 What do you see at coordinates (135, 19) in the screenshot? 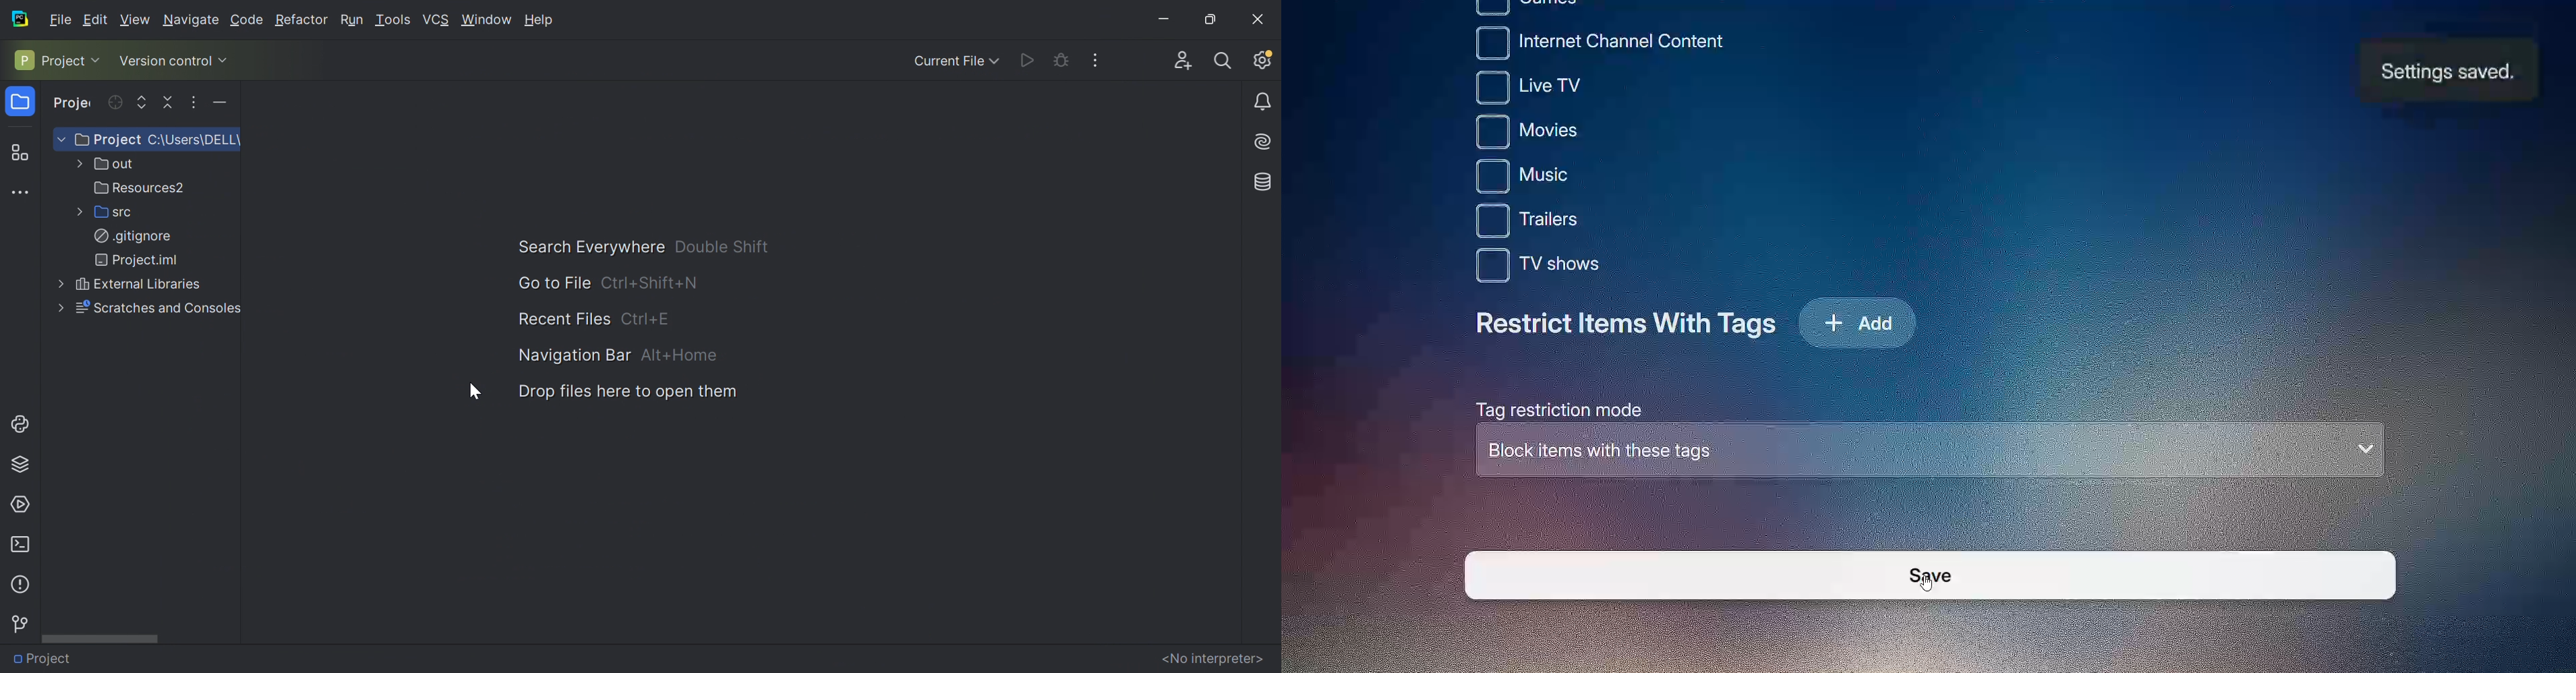
I see `View` at bounding box center [135, 19].